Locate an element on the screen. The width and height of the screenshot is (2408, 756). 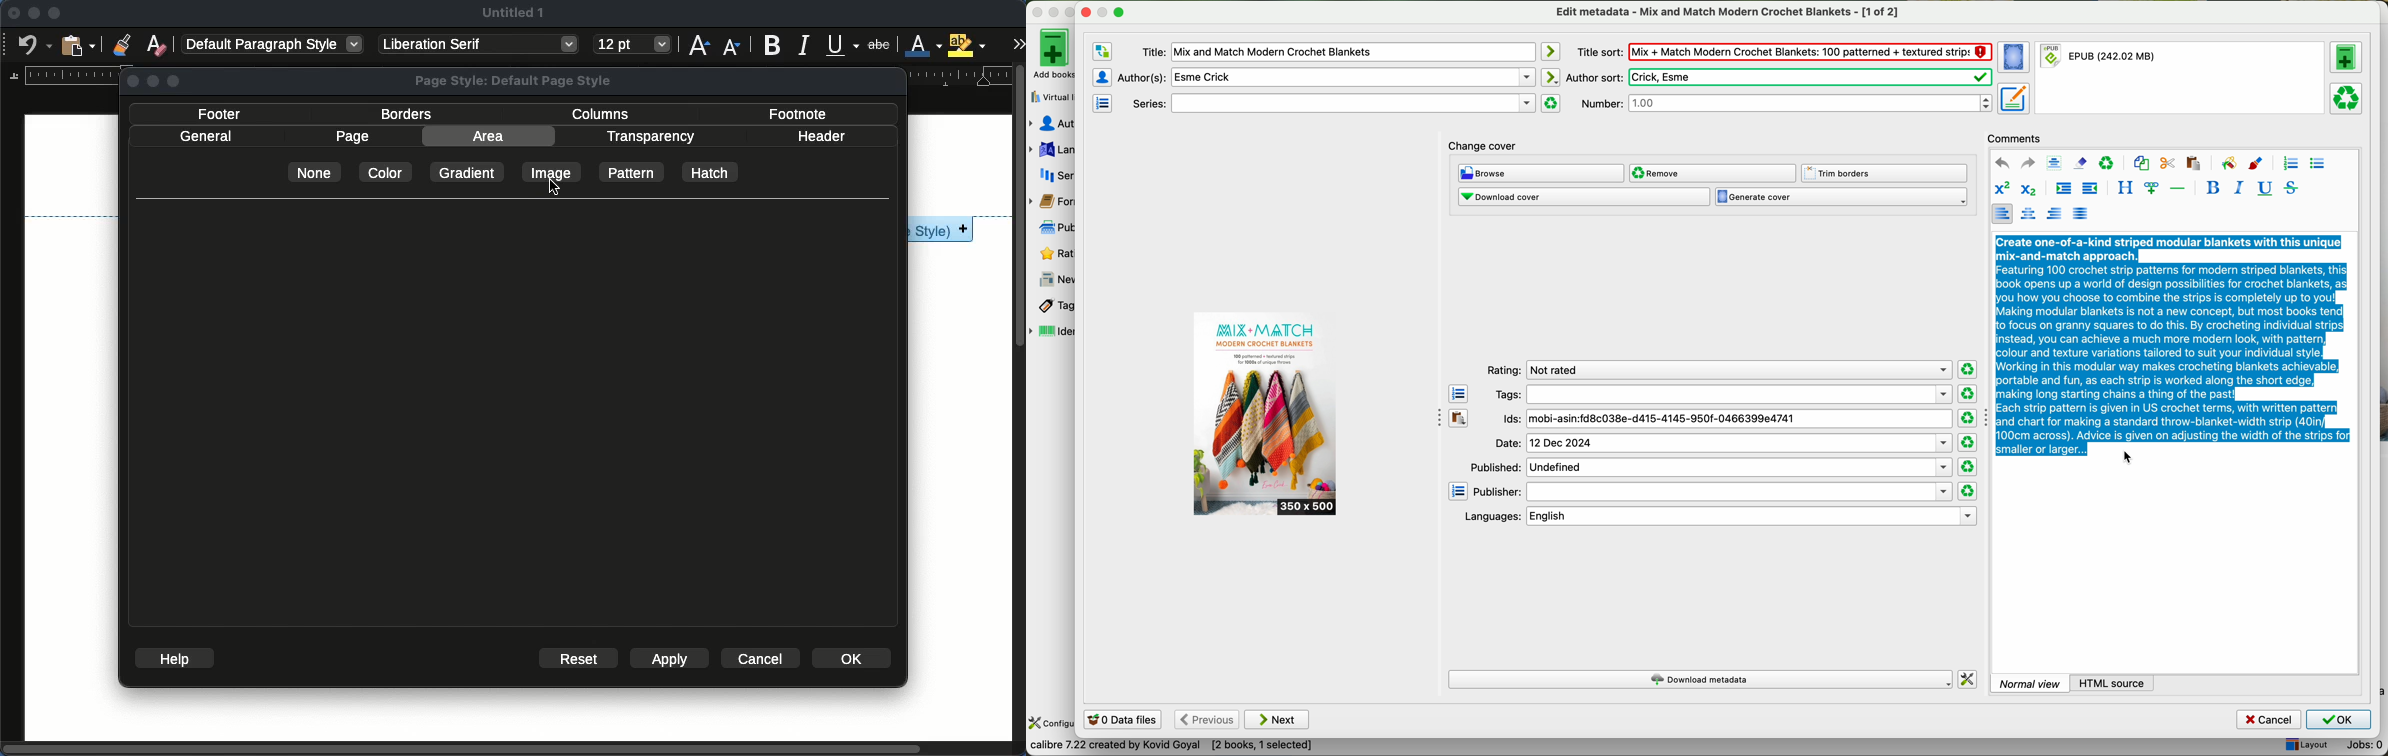
data is located at coordinates (1171, 747).